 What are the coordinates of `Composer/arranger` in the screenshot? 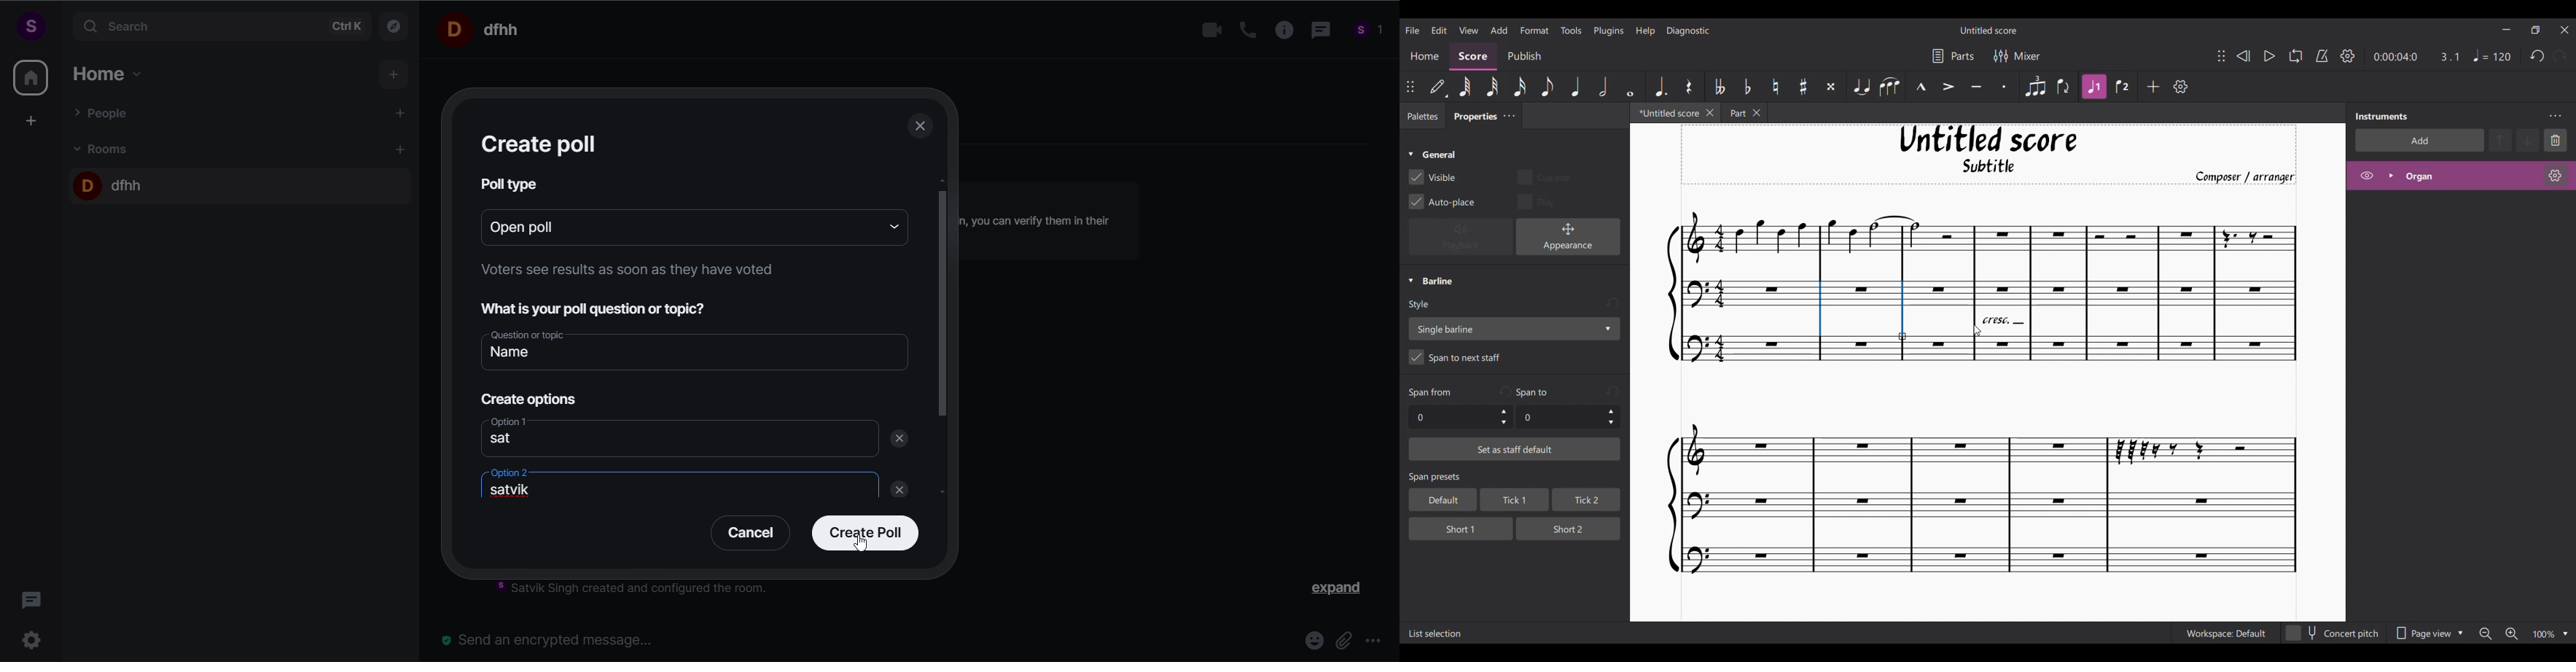 It's located at (2251, 177).